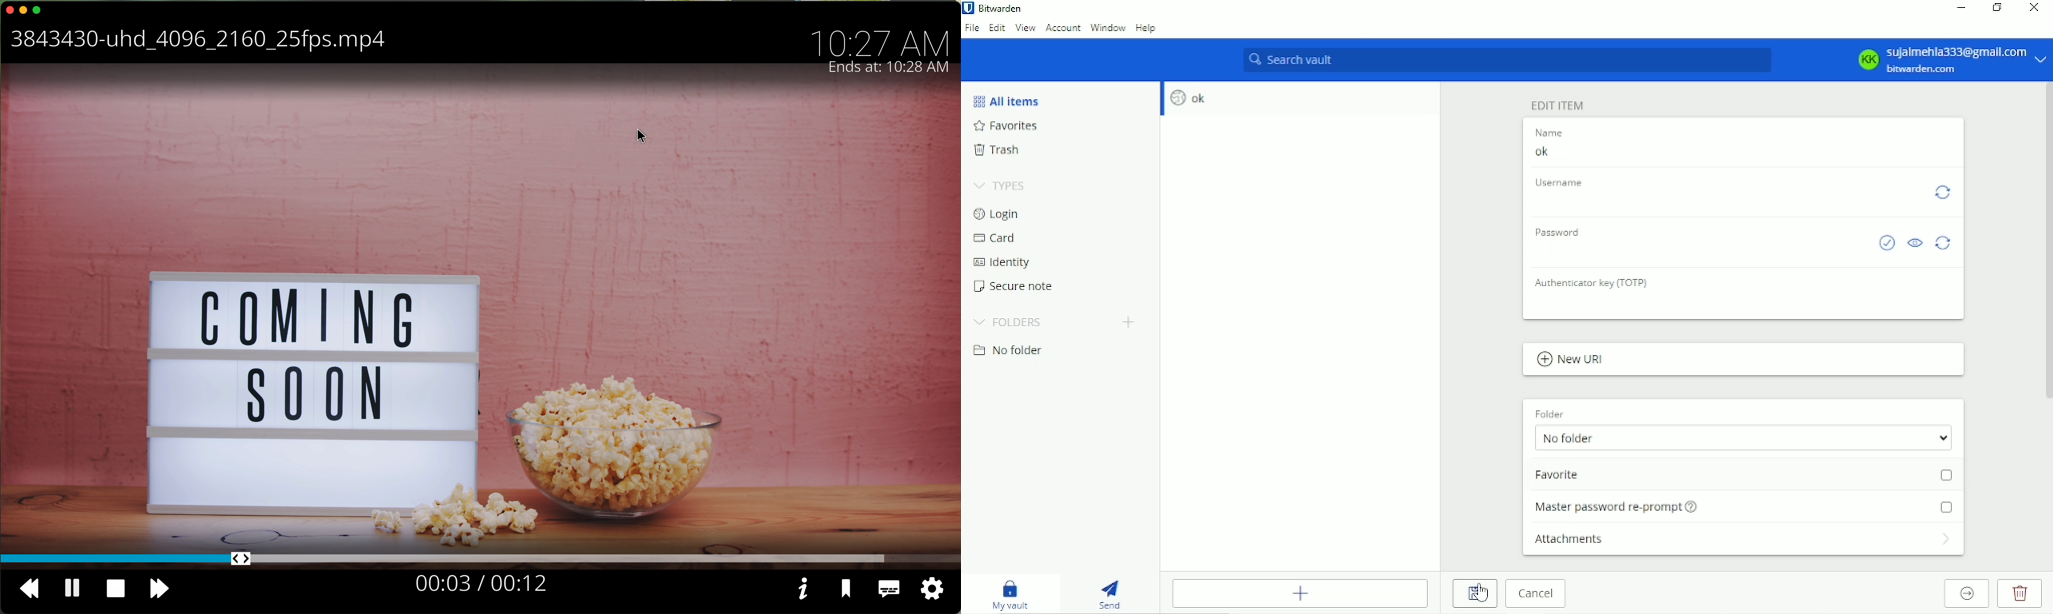 Image resolution: width=2072 pixels, height=616 pixels. Describe the element at coordinates (1001, 8) in the screenshot. I see `Bitwarden` at that location.